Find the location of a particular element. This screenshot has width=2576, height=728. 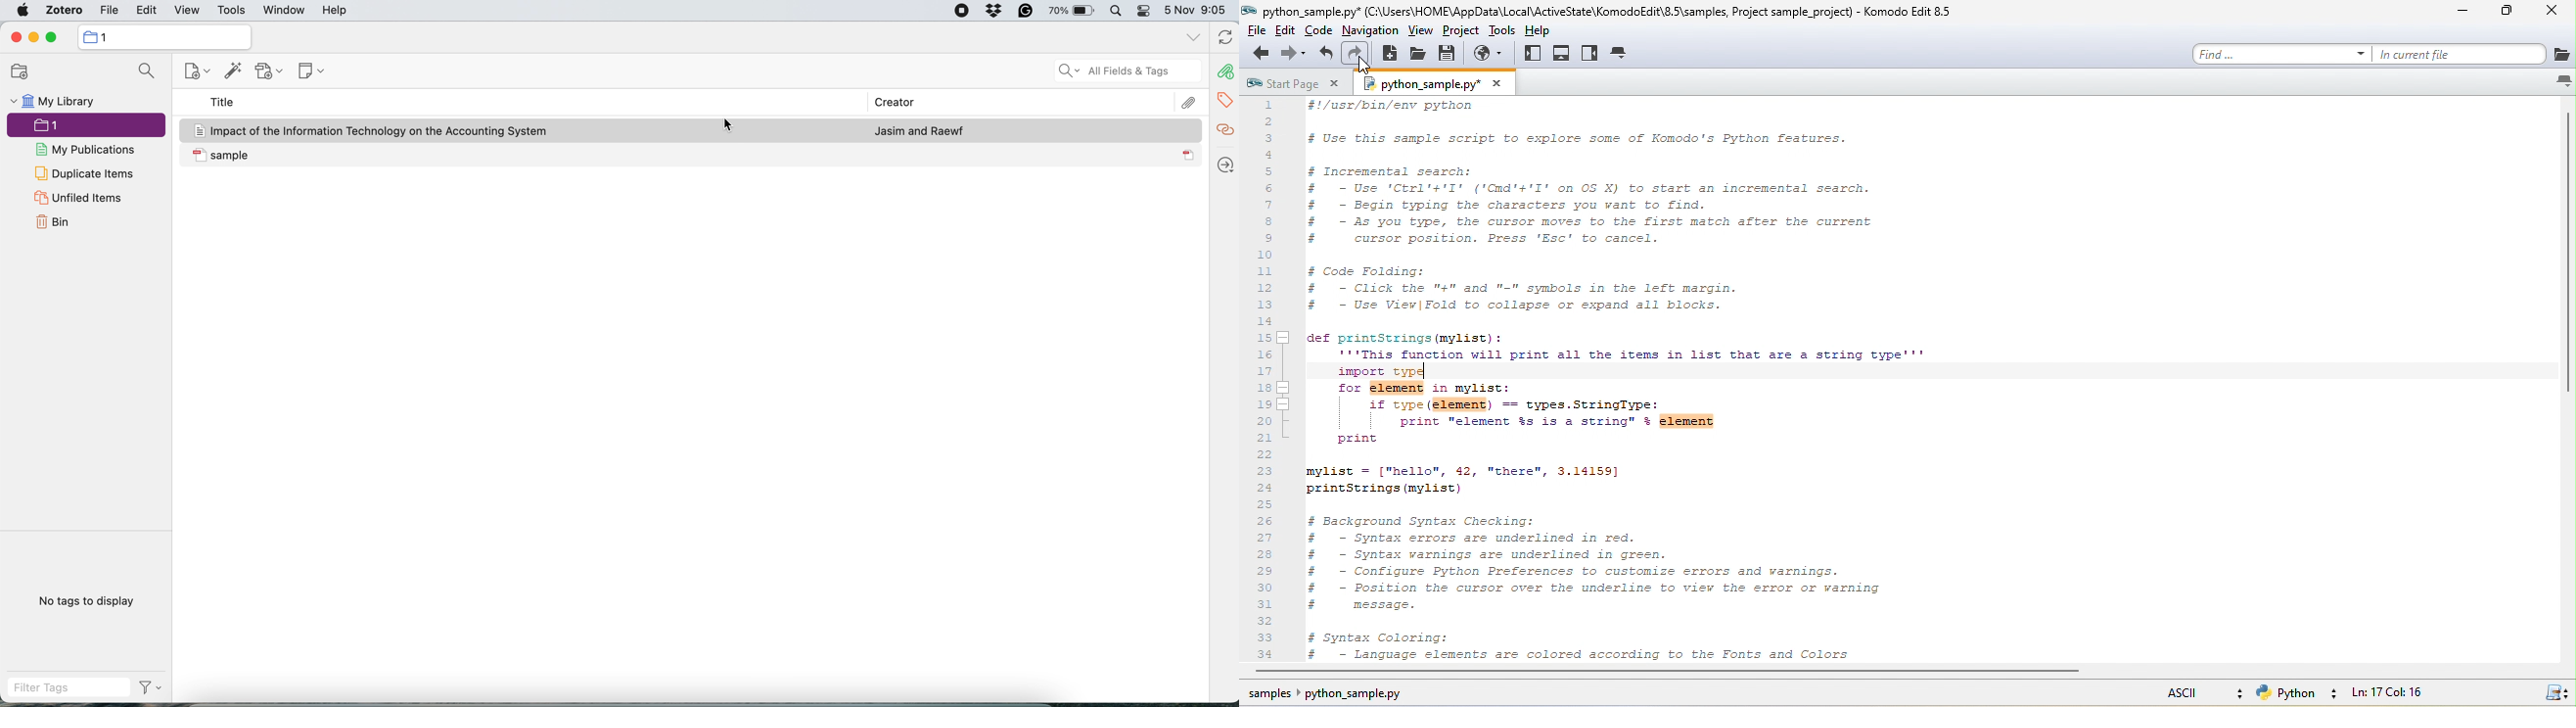

dialog box is located at coordinates (1442, 83).